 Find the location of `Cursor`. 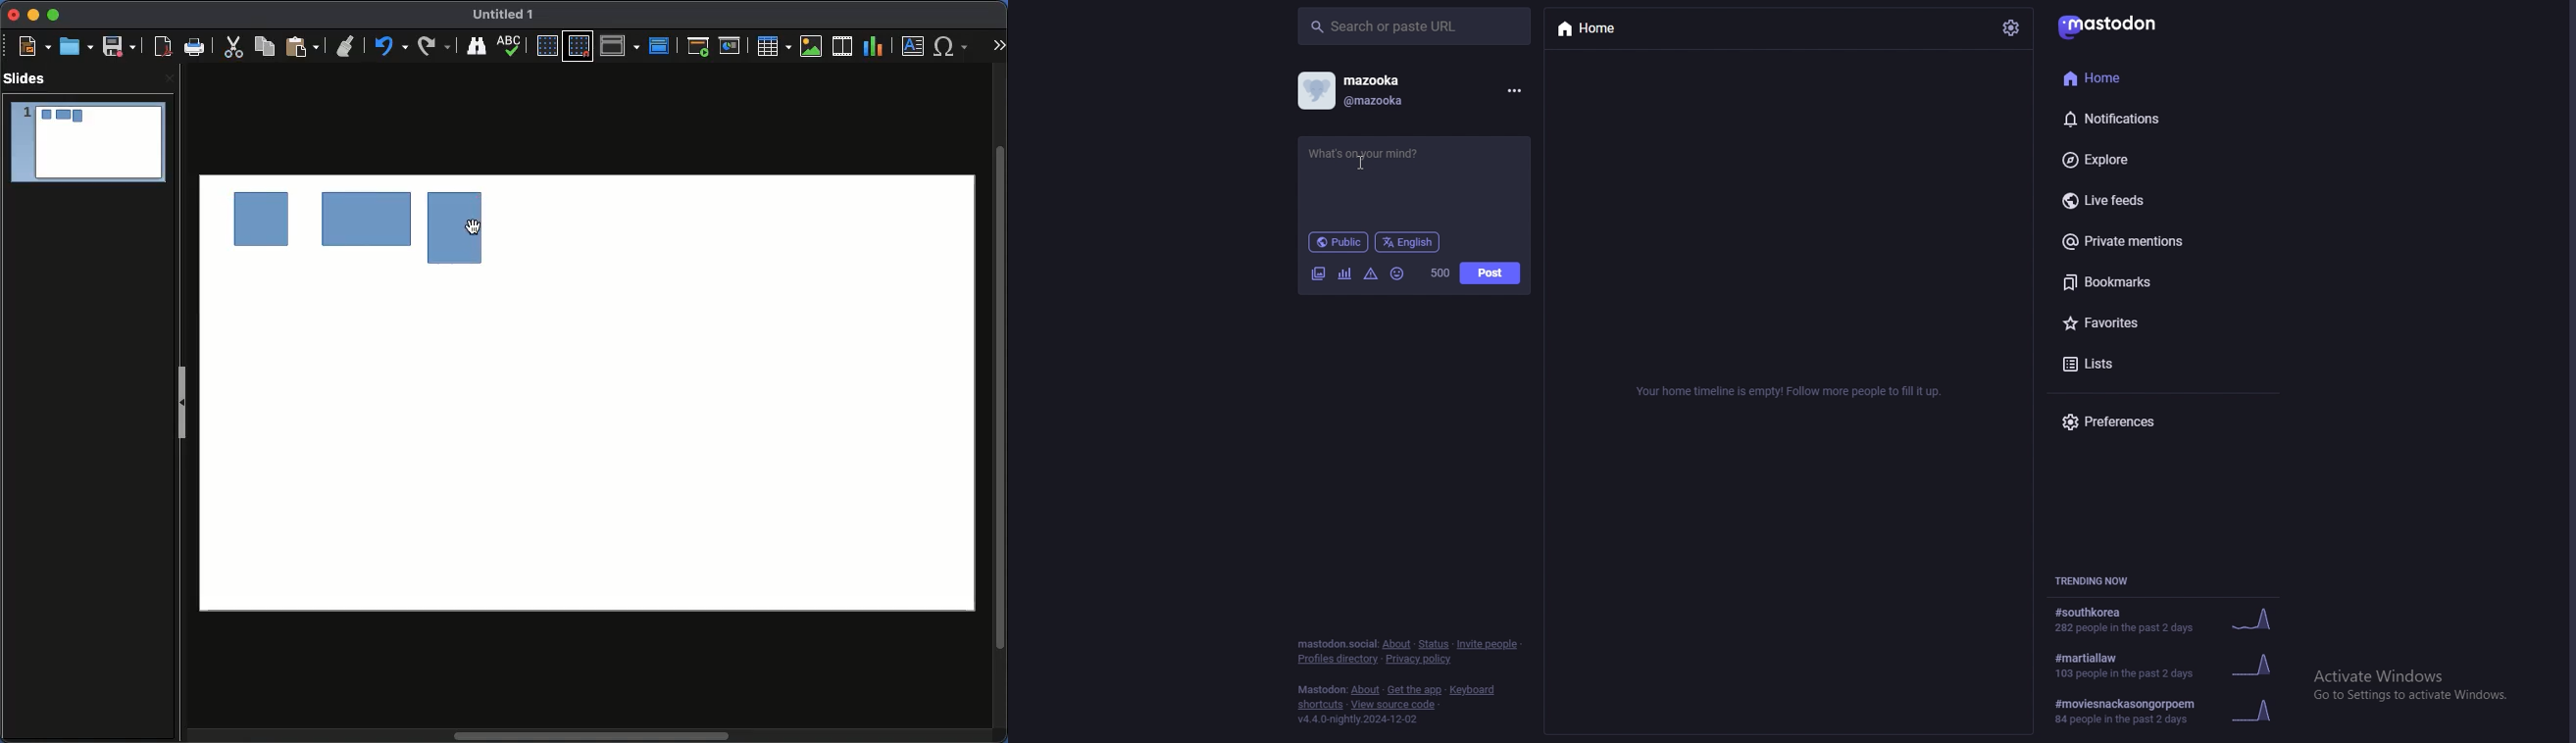

Cursor is located at coordinates (1369, 174).